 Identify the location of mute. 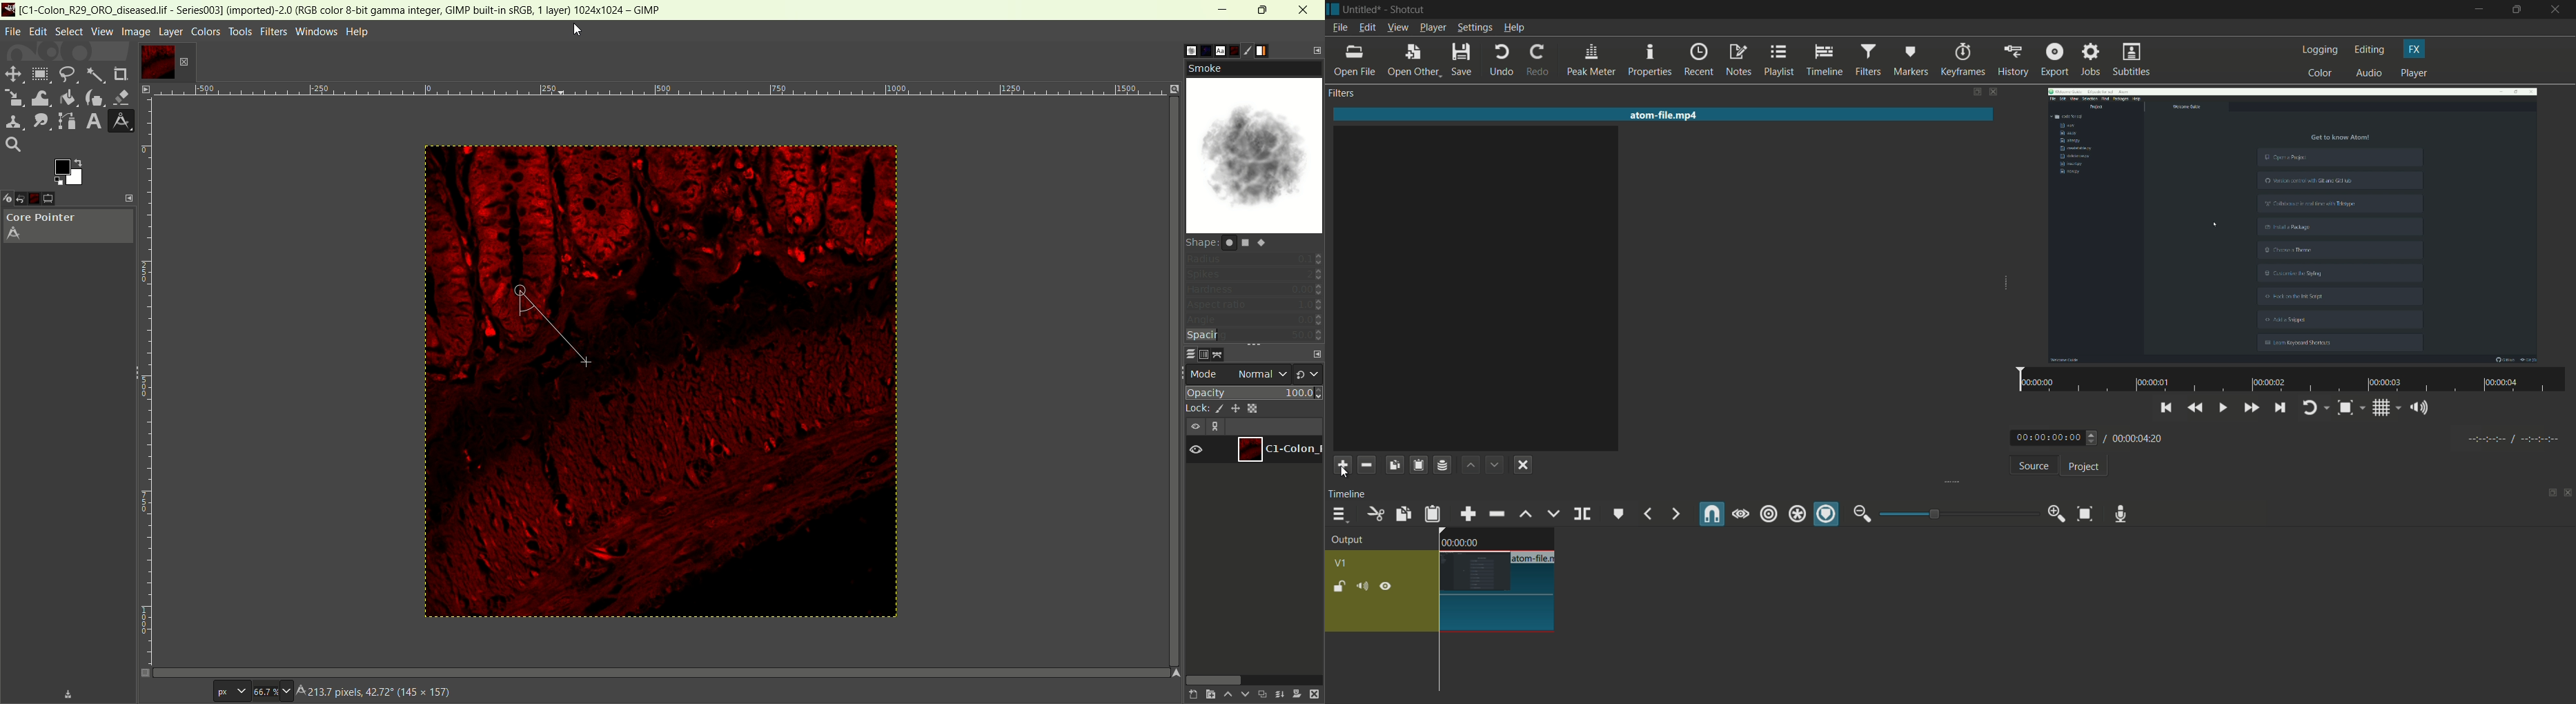
(1365, 587).